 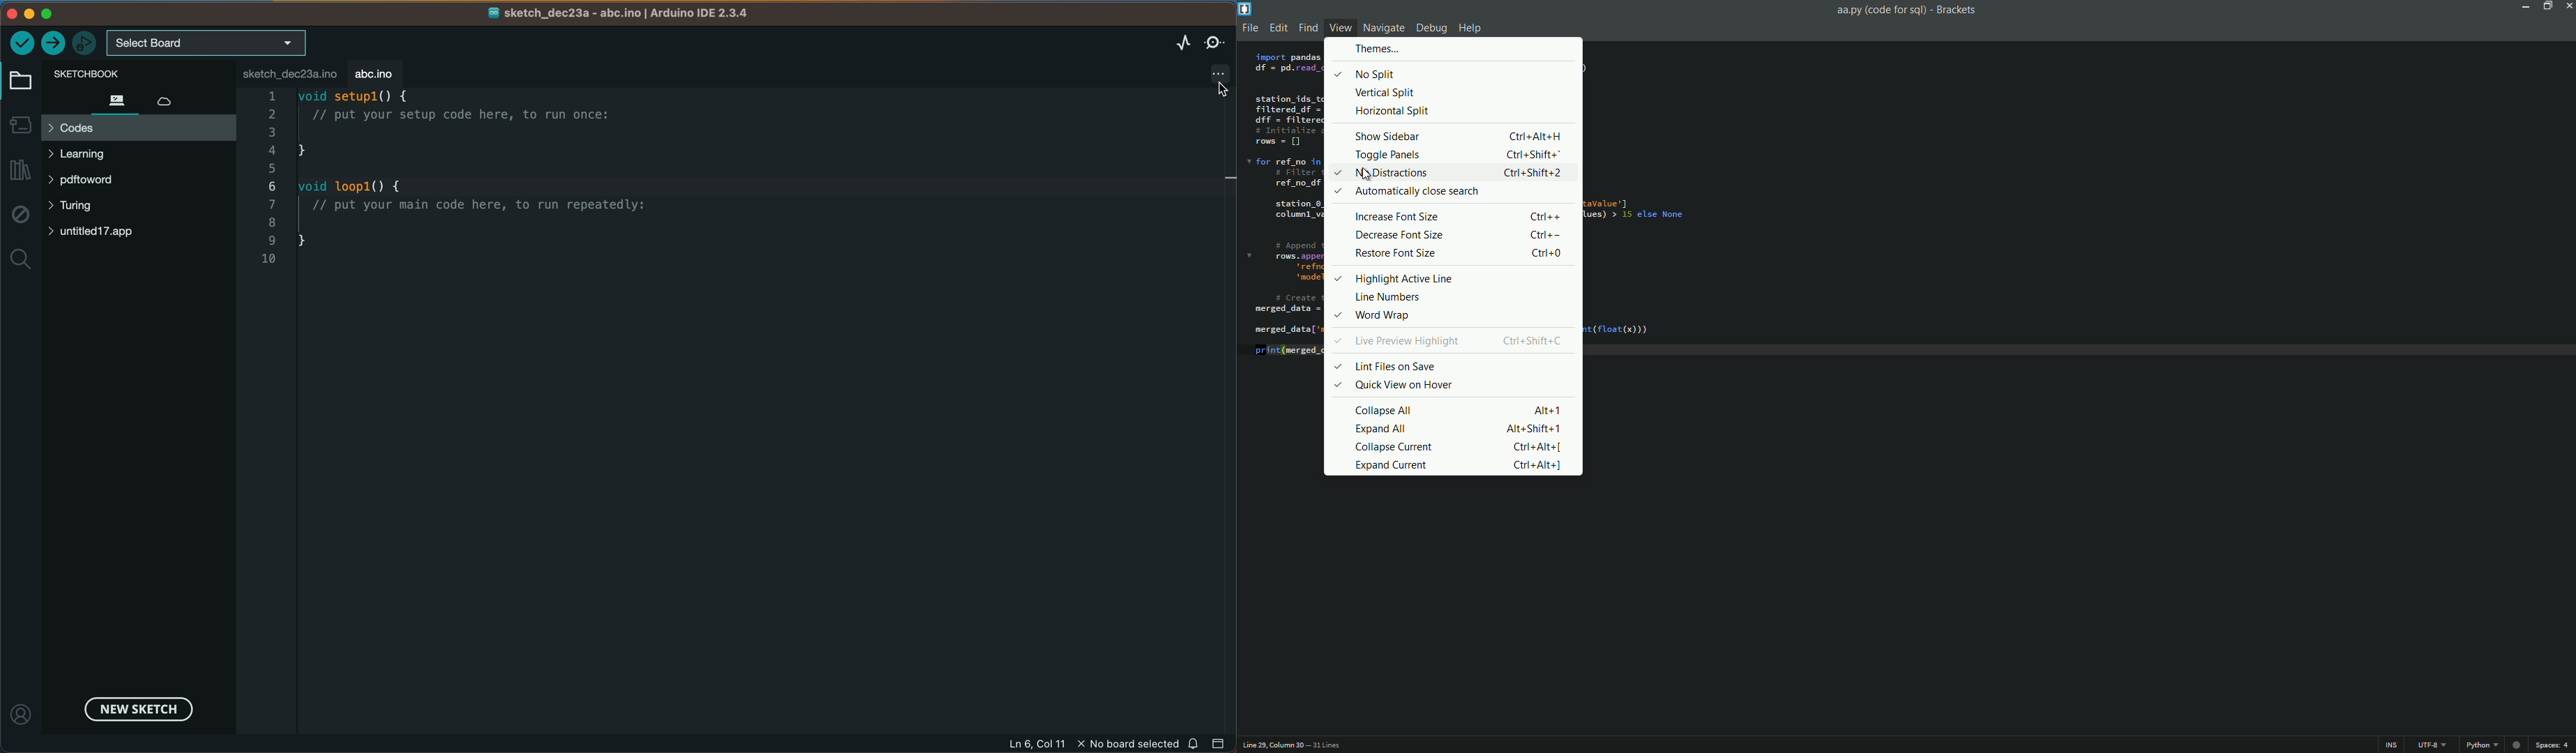 I want to click on file format button, so click(x=2482, y=744).